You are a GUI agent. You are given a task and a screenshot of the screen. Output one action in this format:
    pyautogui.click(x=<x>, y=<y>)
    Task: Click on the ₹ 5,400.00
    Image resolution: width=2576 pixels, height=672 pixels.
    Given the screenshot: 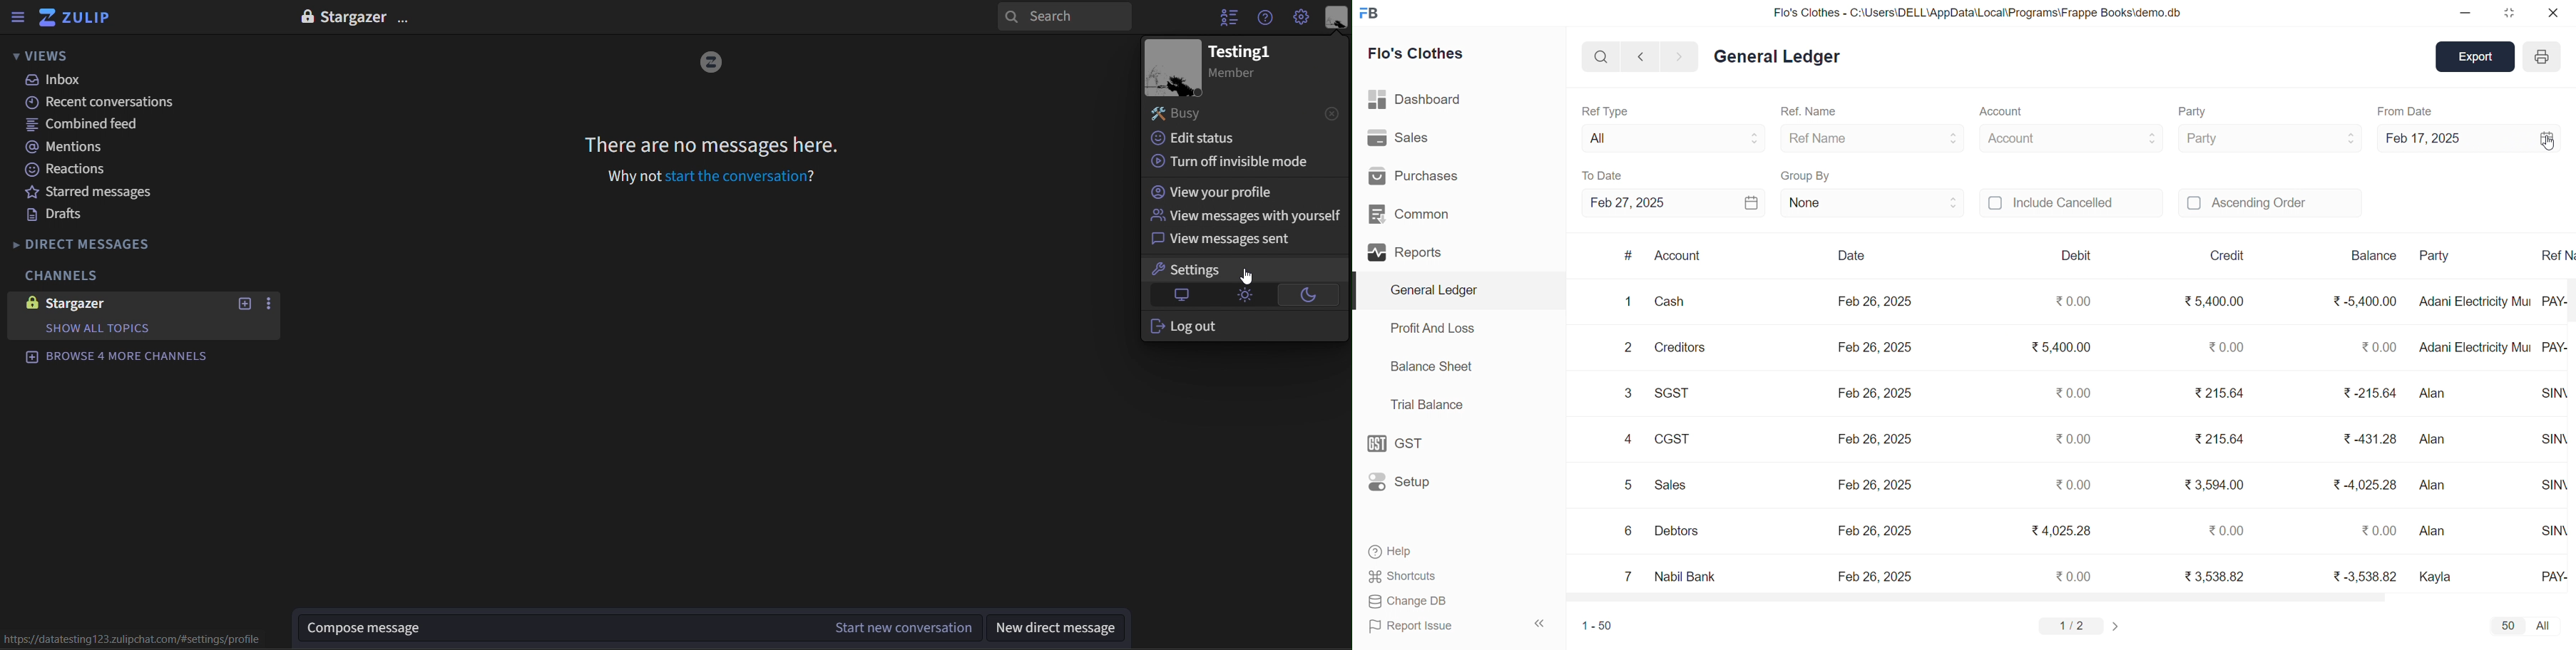 What is the action you would take?
    pyautogui.click(x=2216, y=298)
    